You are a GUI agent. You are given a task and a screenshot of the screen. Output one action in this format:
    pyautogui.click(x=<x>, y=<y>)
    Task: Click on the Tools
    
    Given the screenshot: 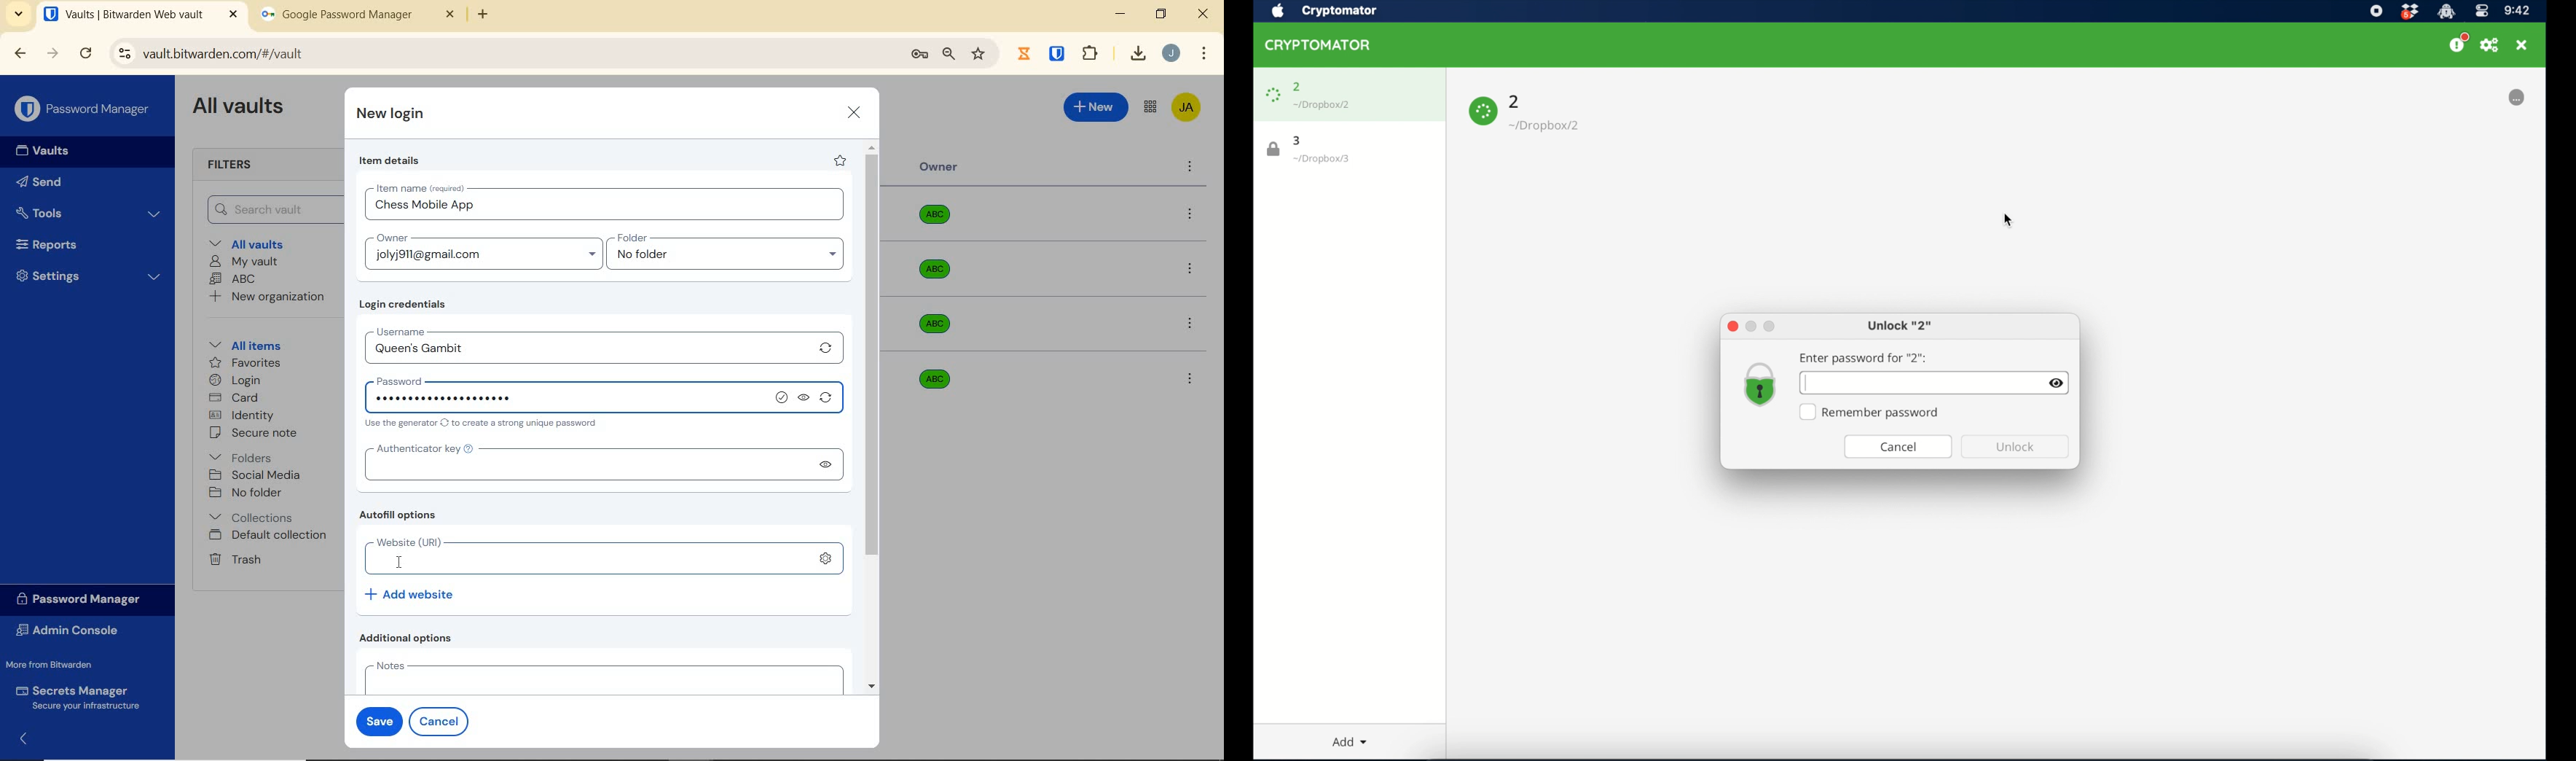 What is the action you would take?
    pyautogui.click(x=88, y=214)
    